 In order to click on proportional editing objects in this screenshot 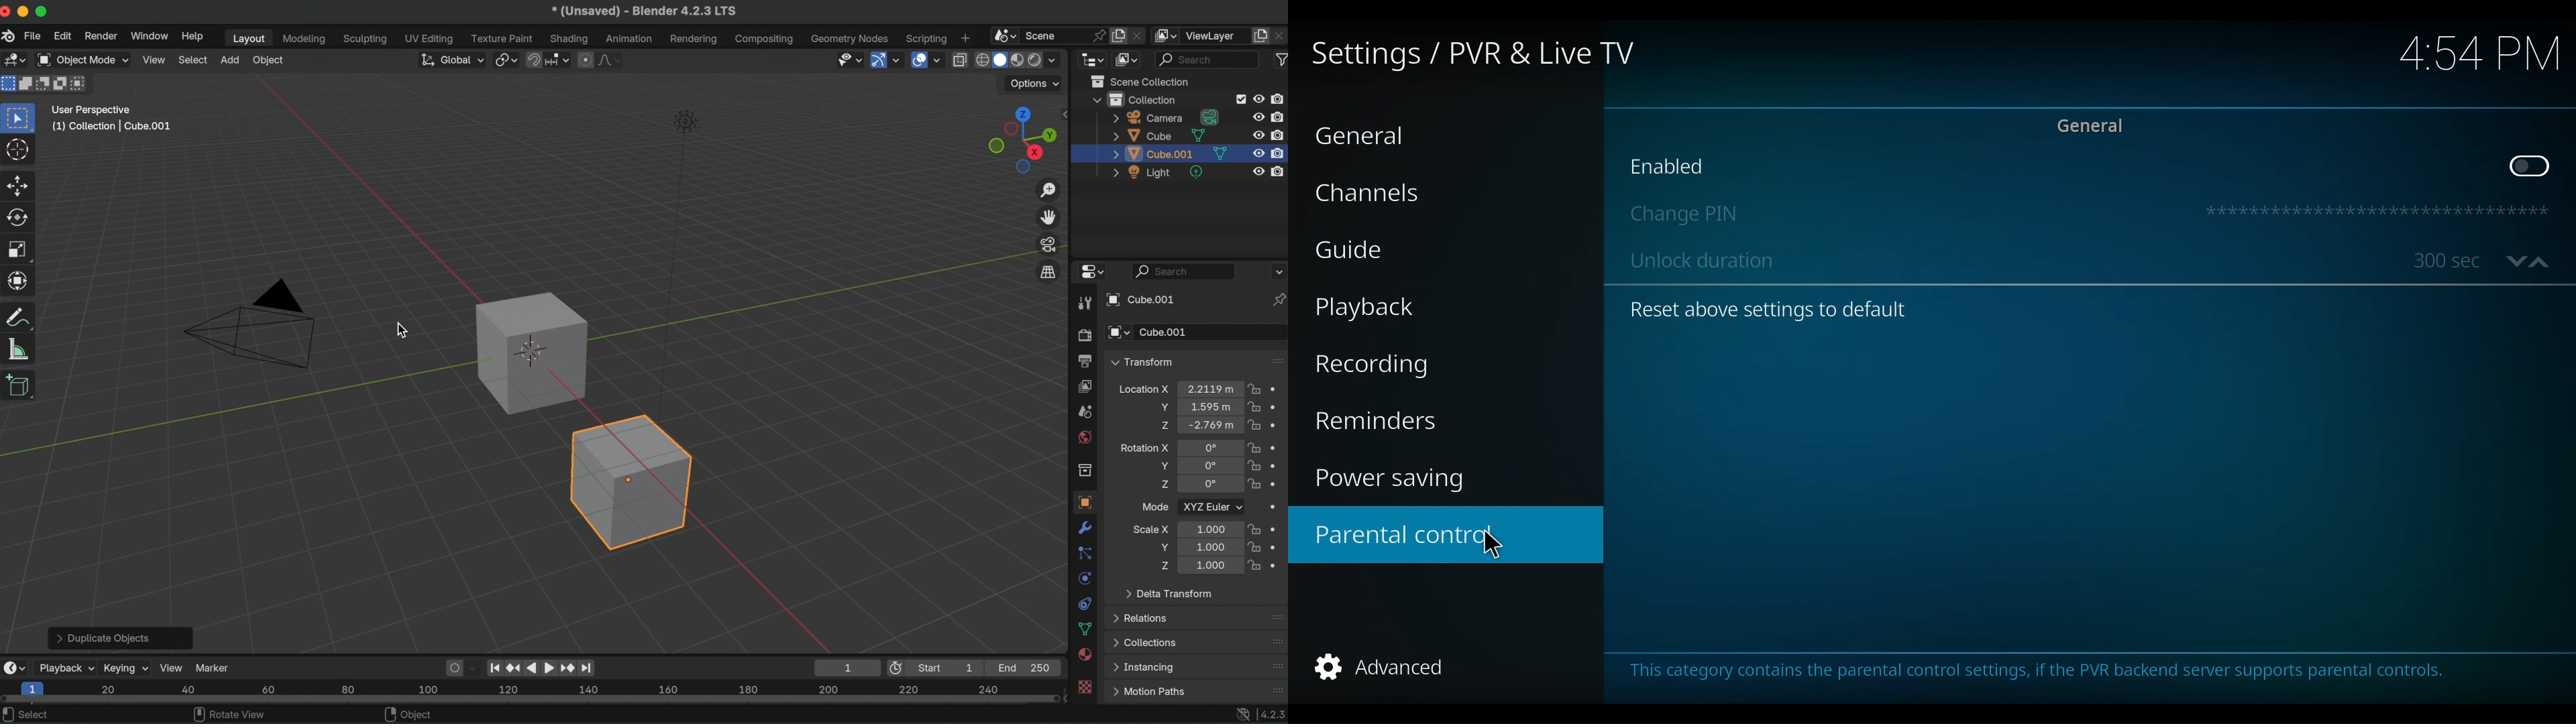, I will do `click(586, 60)`.